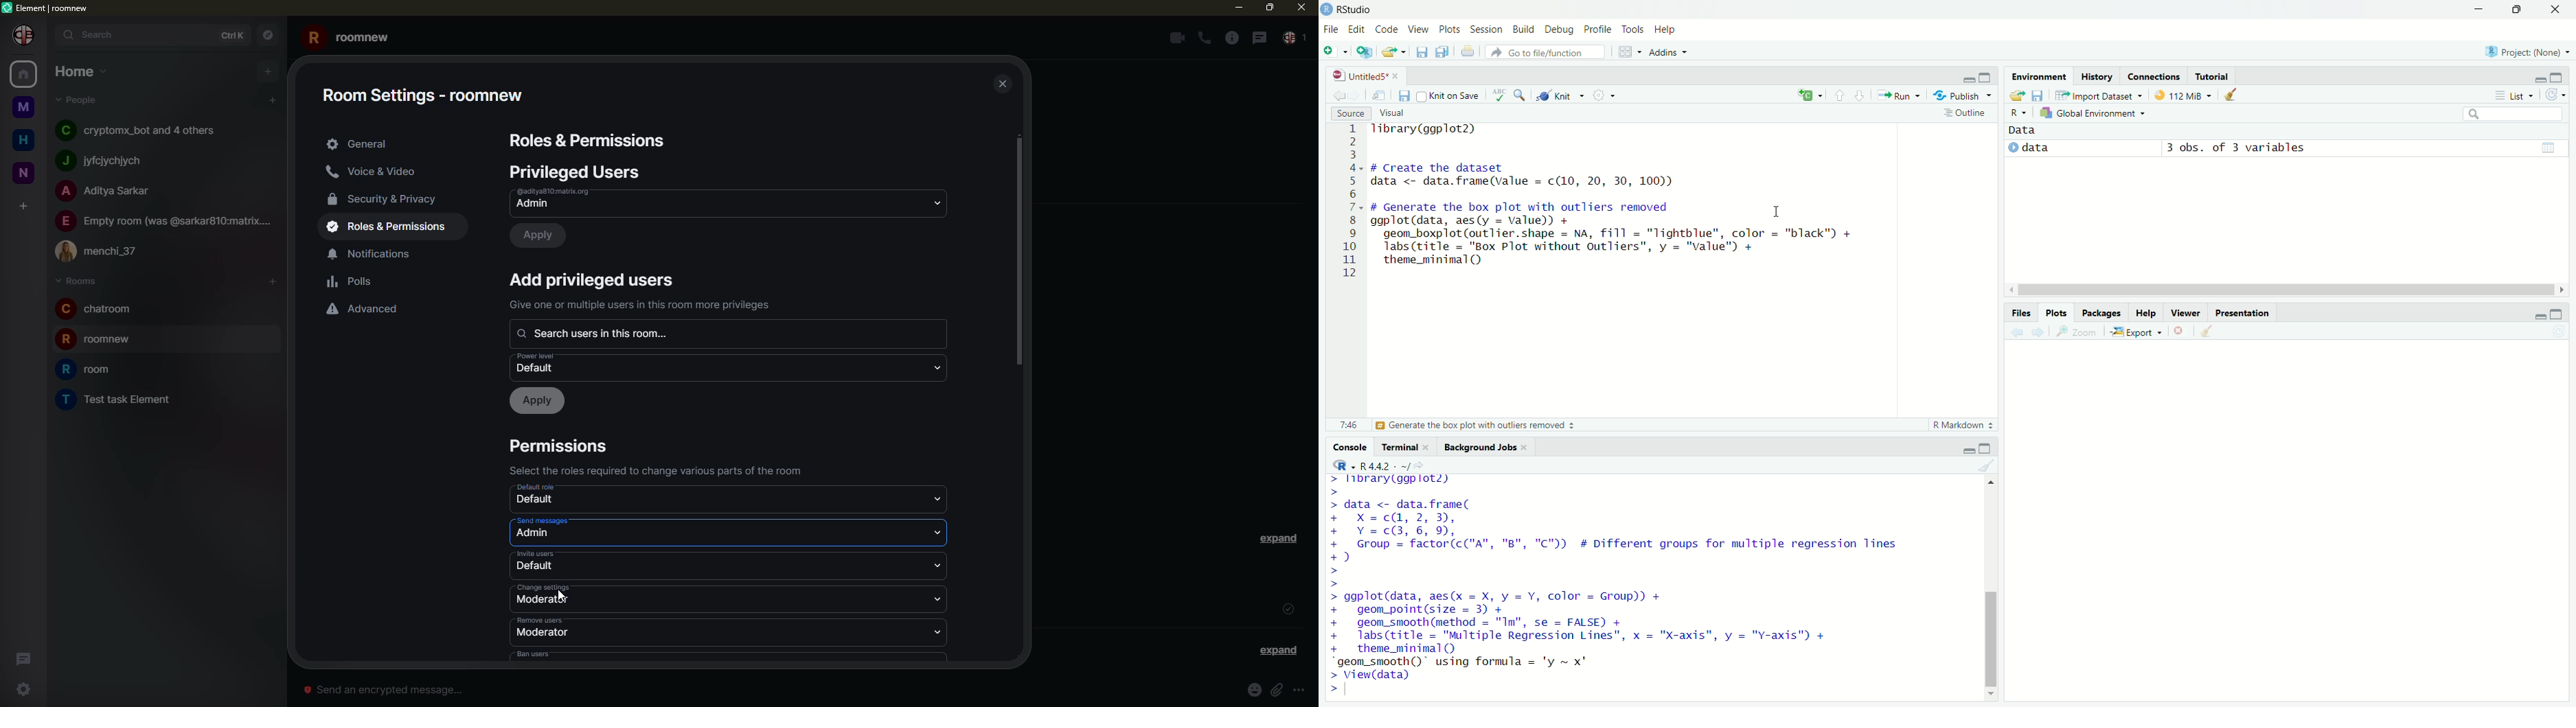 The image size is (2576, 728). What do you see at coordinates (142, 130) in the screenshot?
I see `people` at bounding box center [142, 130].